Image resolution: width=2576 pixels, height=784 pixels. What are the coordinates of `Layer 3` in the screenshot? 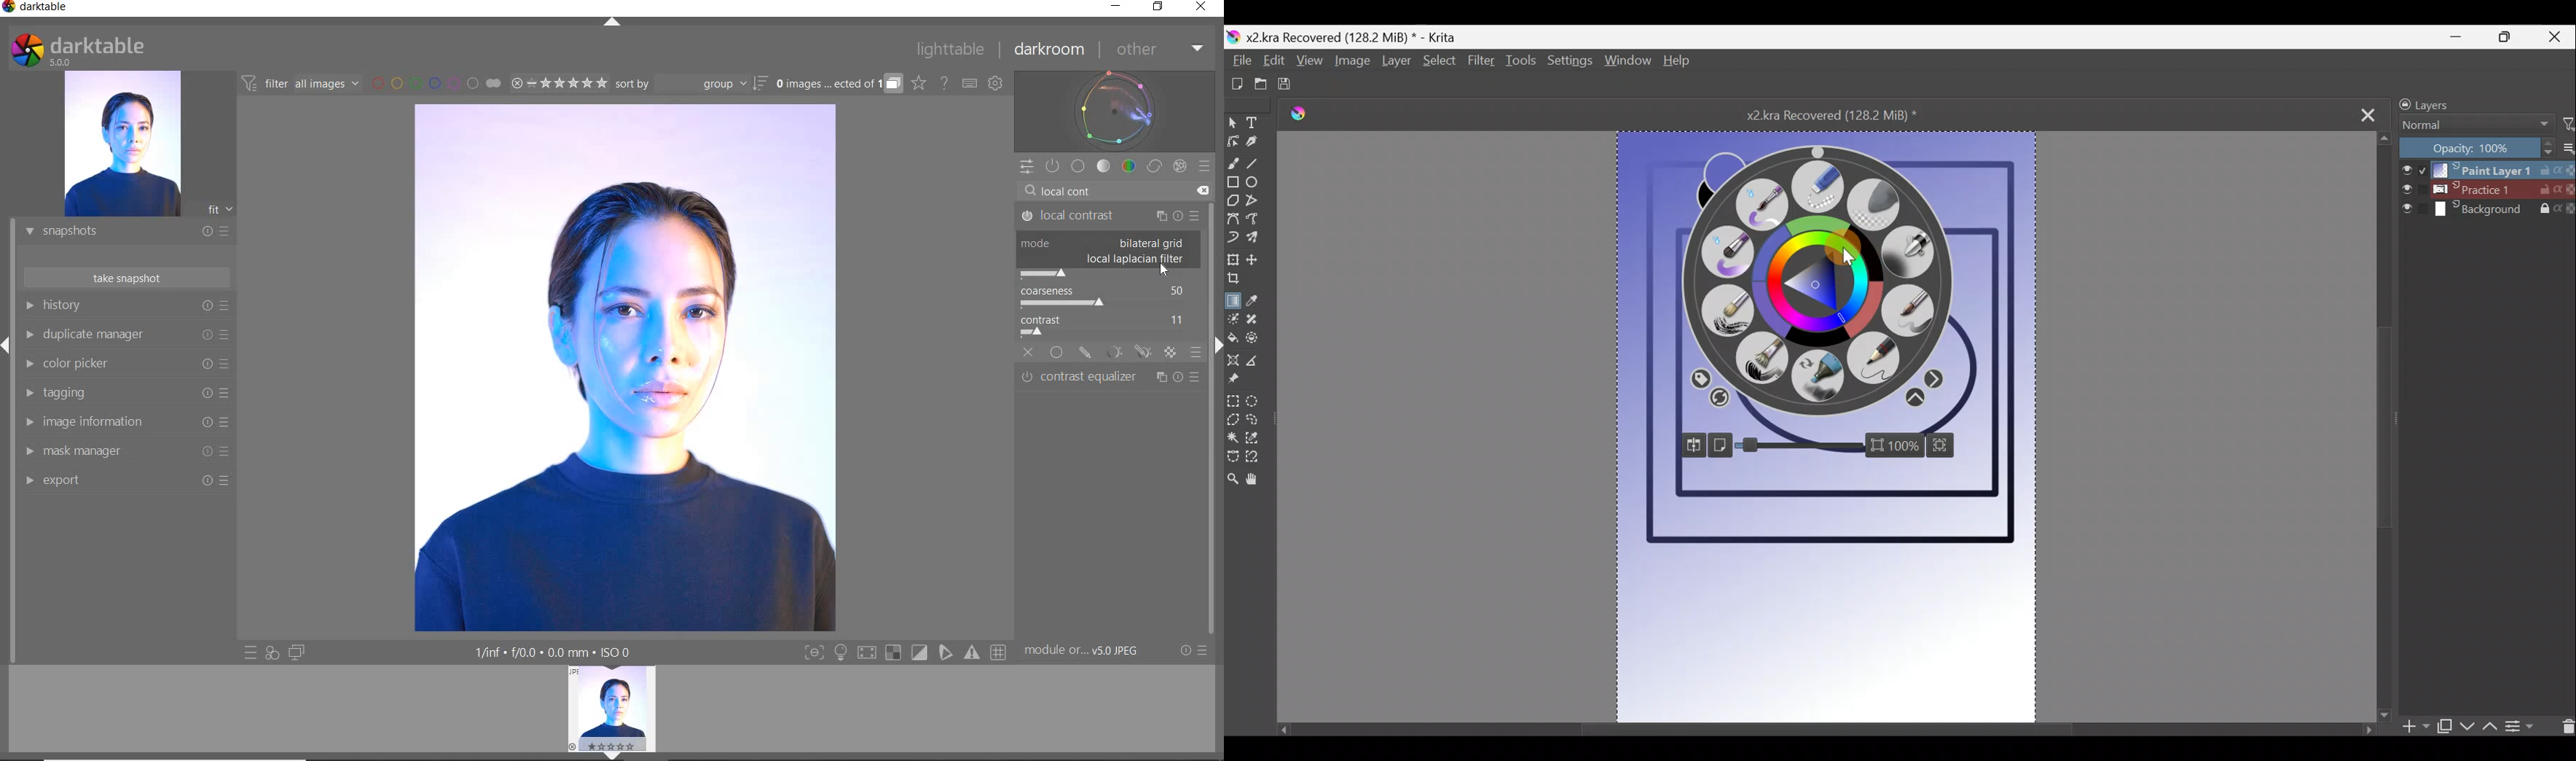 It's located at (2487, 211).